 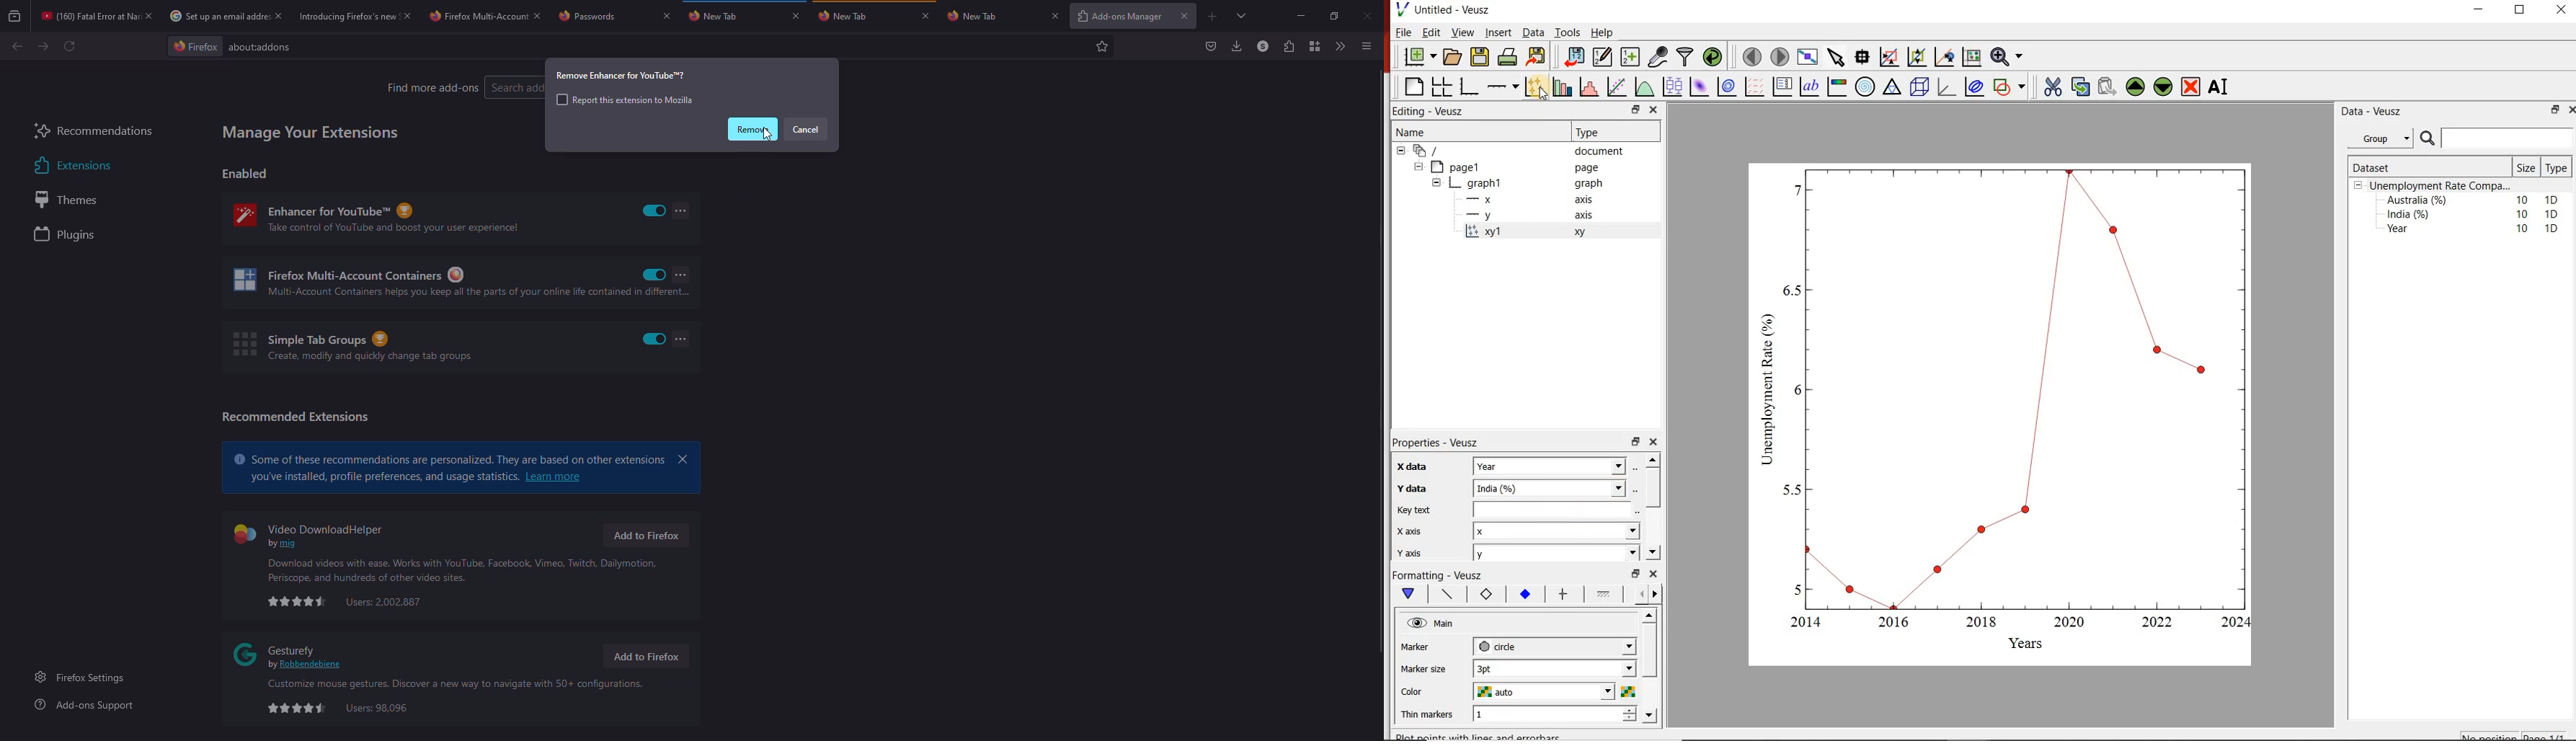 What do you see at coordinates (1649, 715) in the screenshot?
I see `move down` at bounding box center [1649, 715].